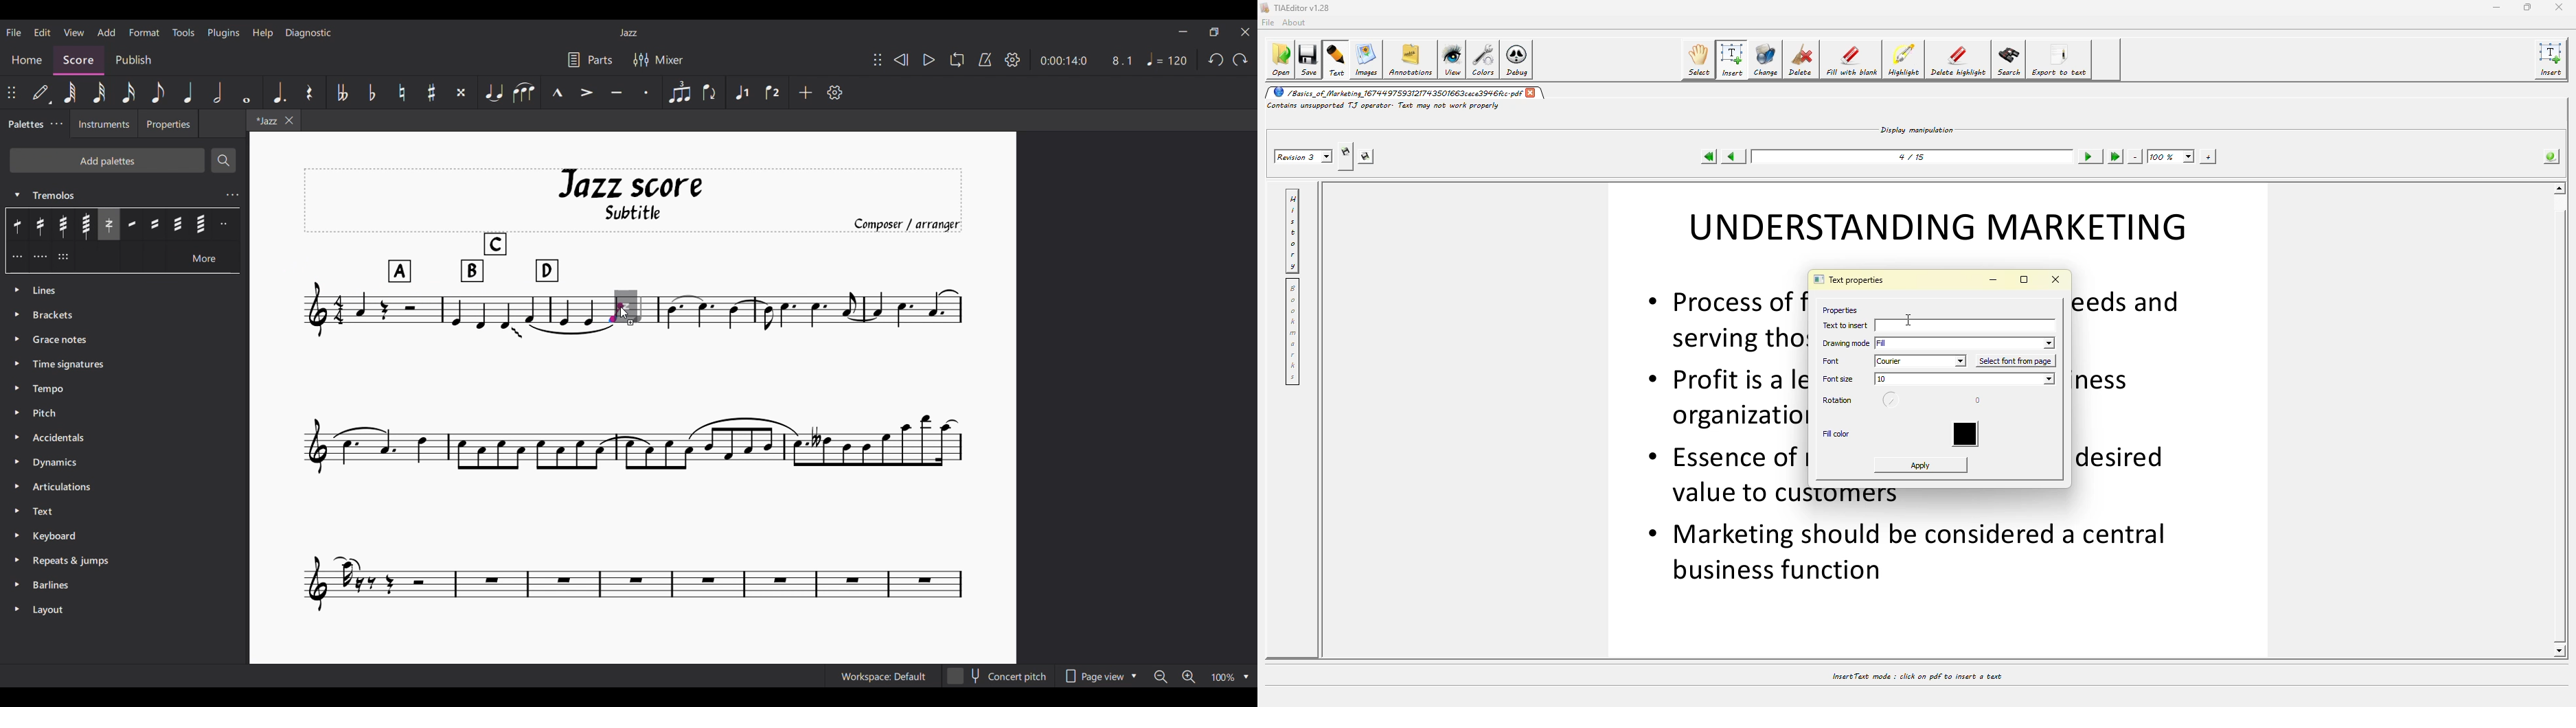 The image size is (2576, 728). What do you see at coordinates (74, 32) in the screenshot?
I see `View` at bounding box center [74, 32].